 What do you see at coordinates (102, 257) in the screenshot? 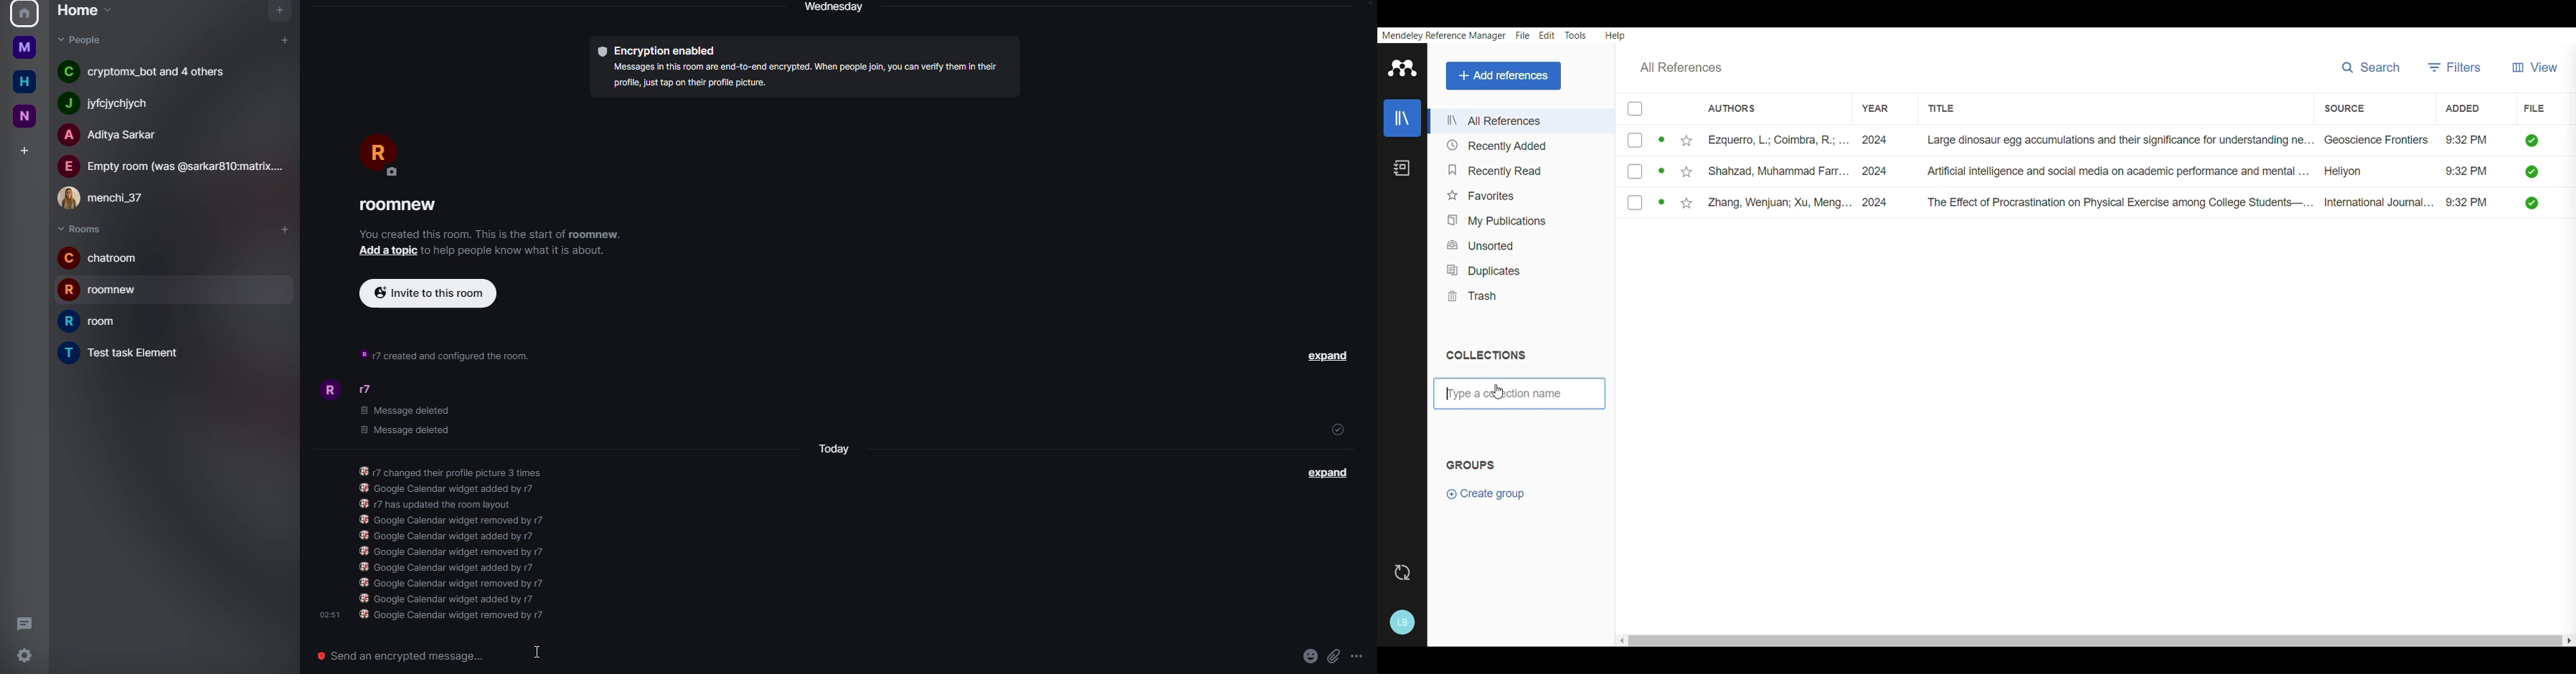
I see `room` at bounding box center [102, 257].